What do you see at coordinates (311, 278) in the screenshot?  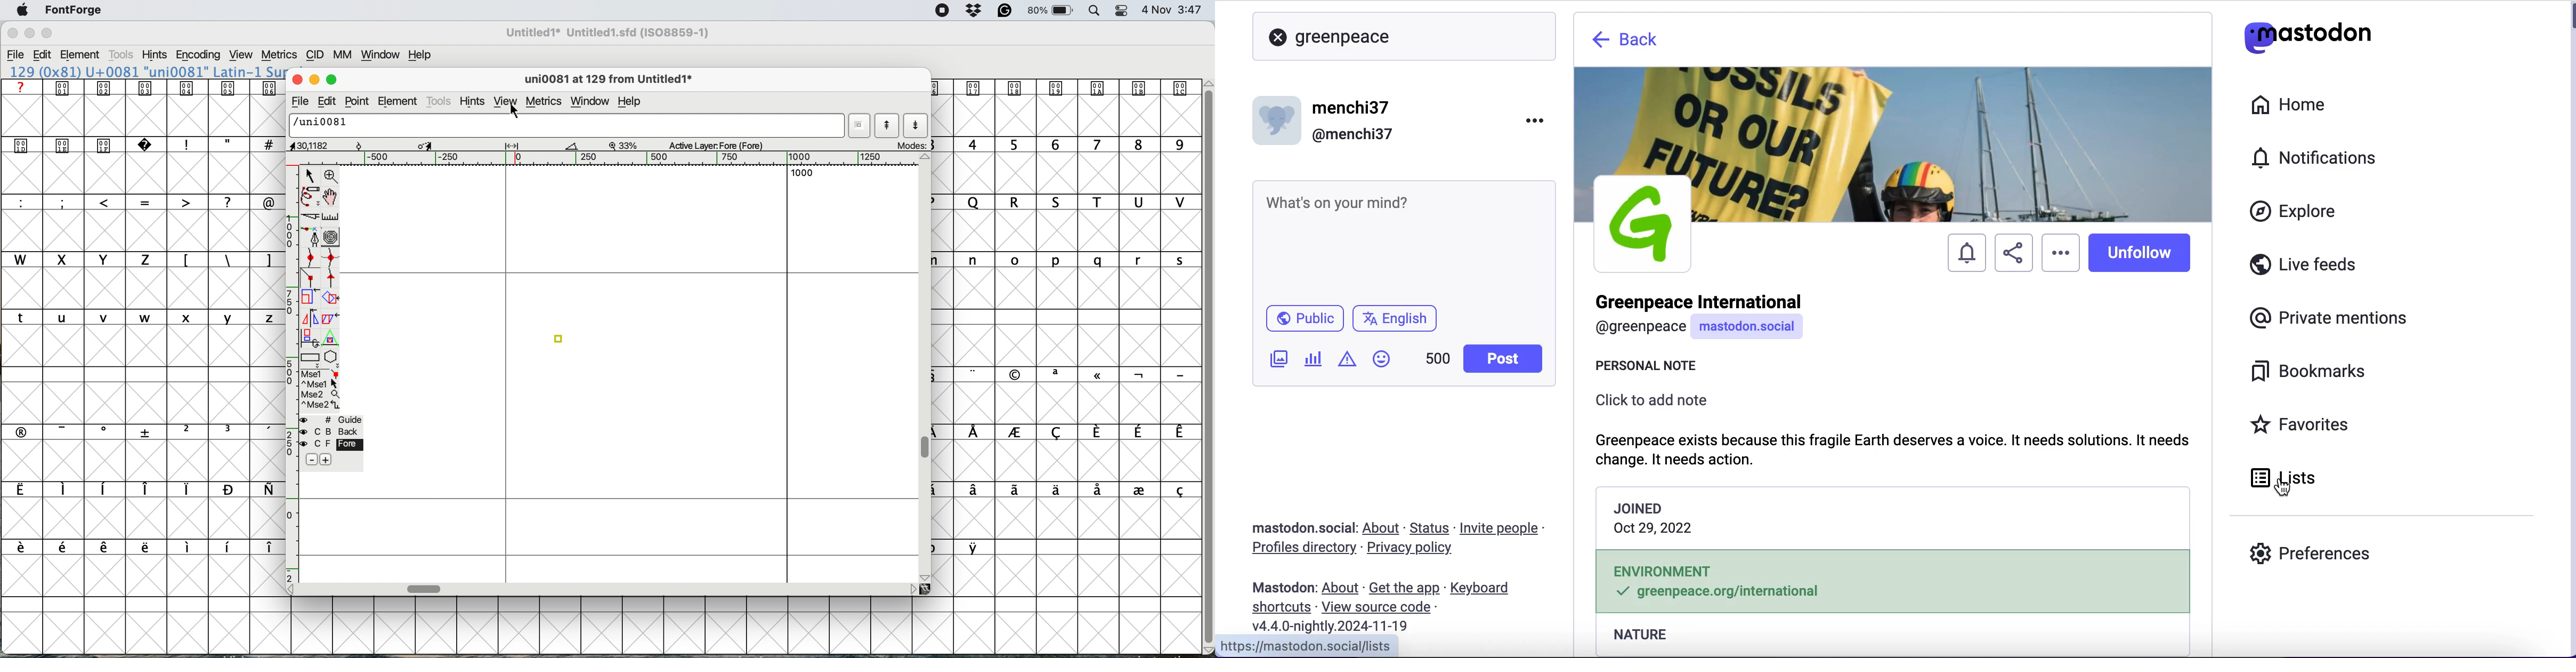 I see `connector point` at bounding box center [311, 278].